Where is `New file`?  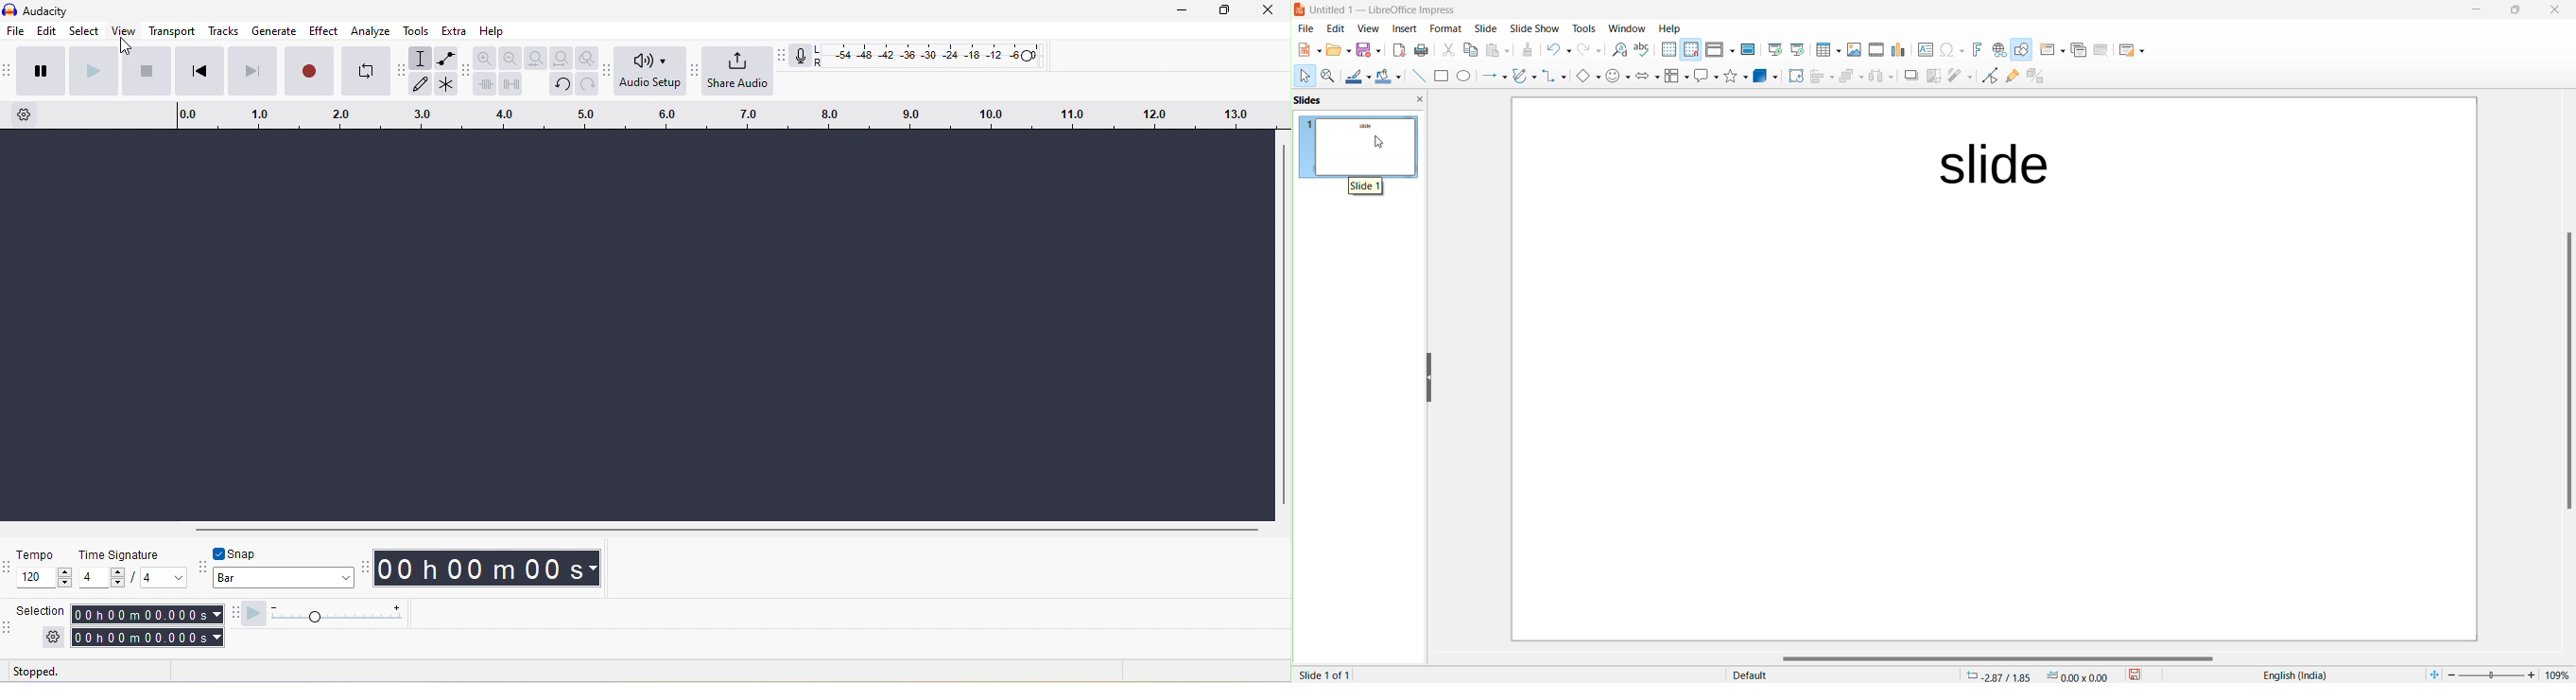
New file is located at coordinates (1337, 50).